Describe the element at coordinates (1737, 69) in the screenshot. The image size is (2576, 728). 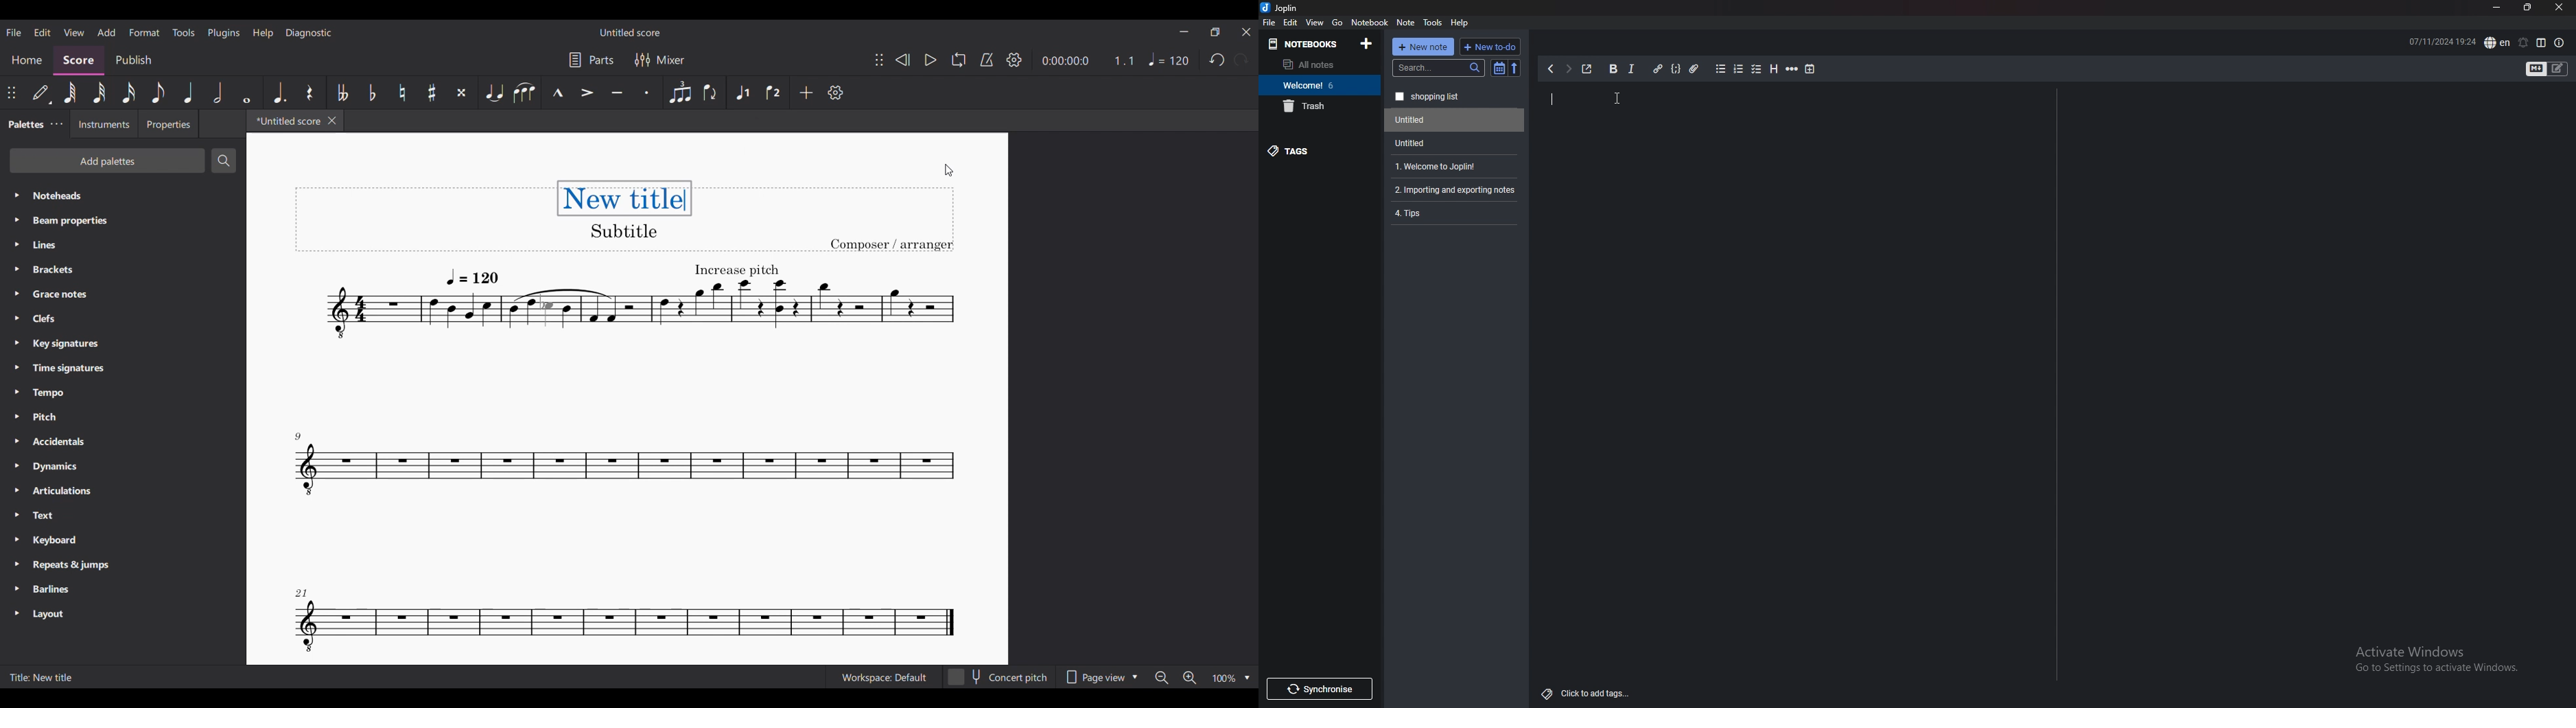
I see `numbered list` at that location.